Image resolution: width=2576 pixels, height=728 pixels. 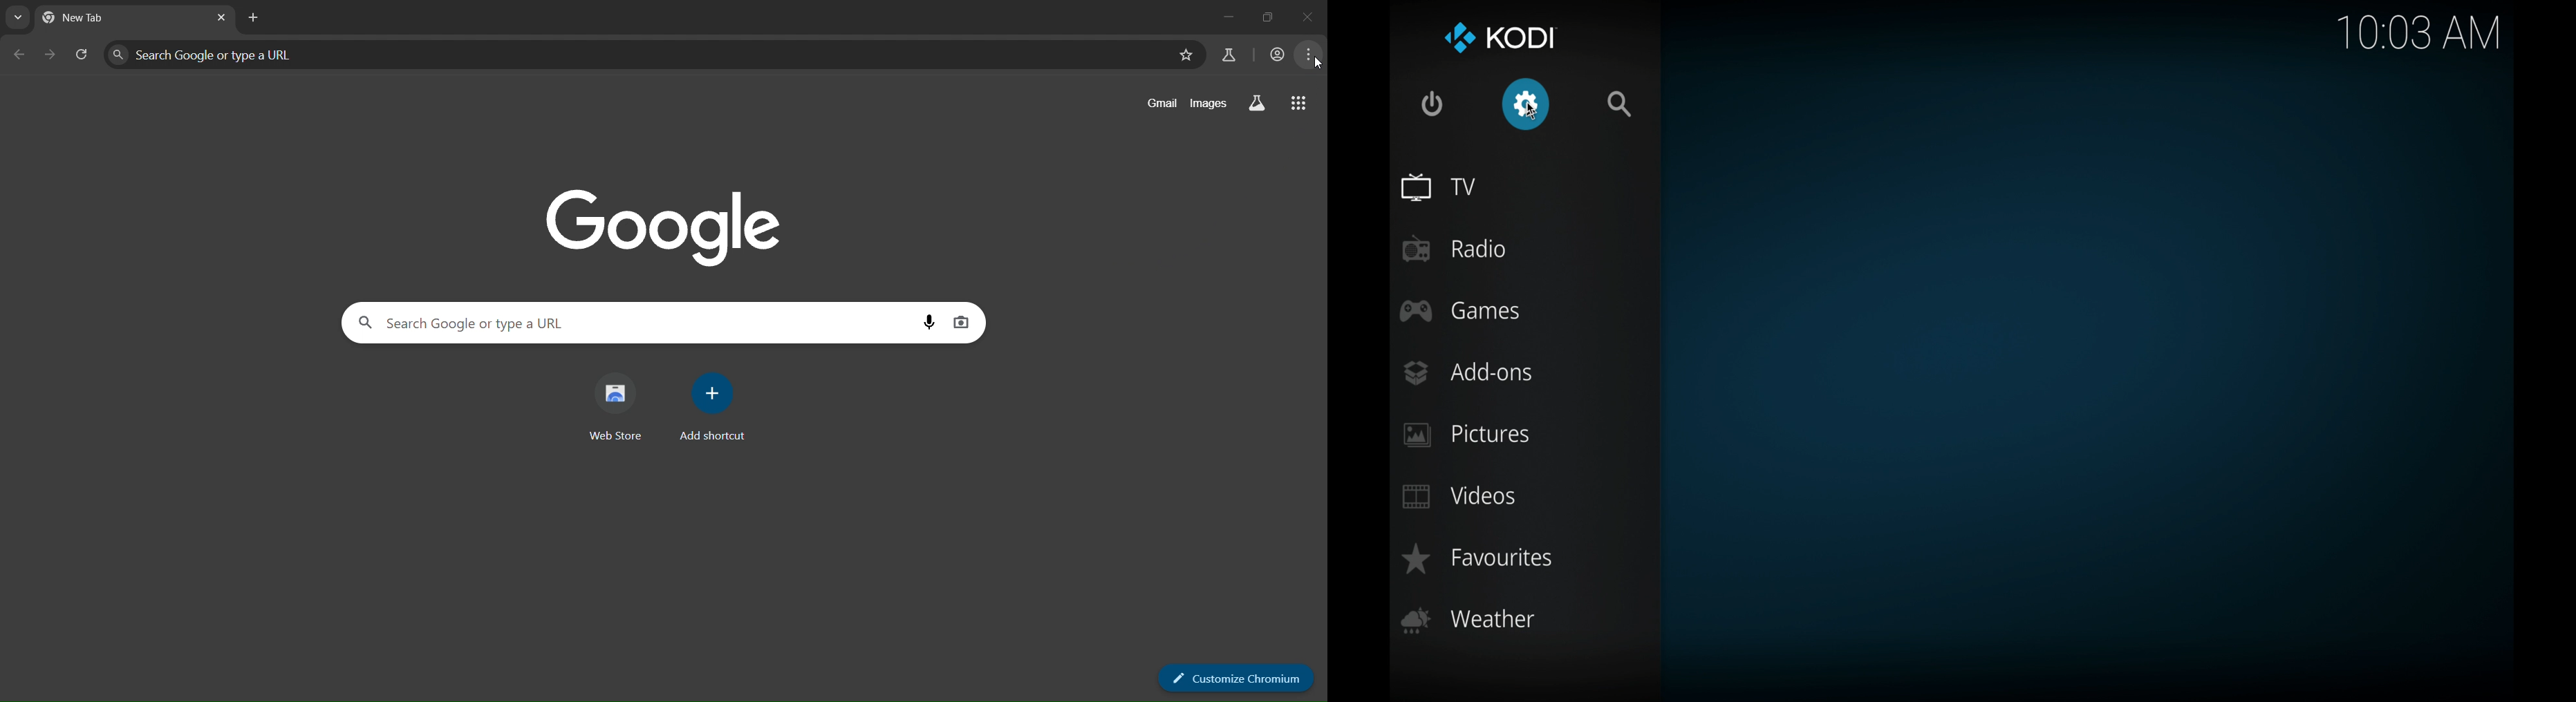 I want to click on bookmark page, so click(x=1189, y=57).